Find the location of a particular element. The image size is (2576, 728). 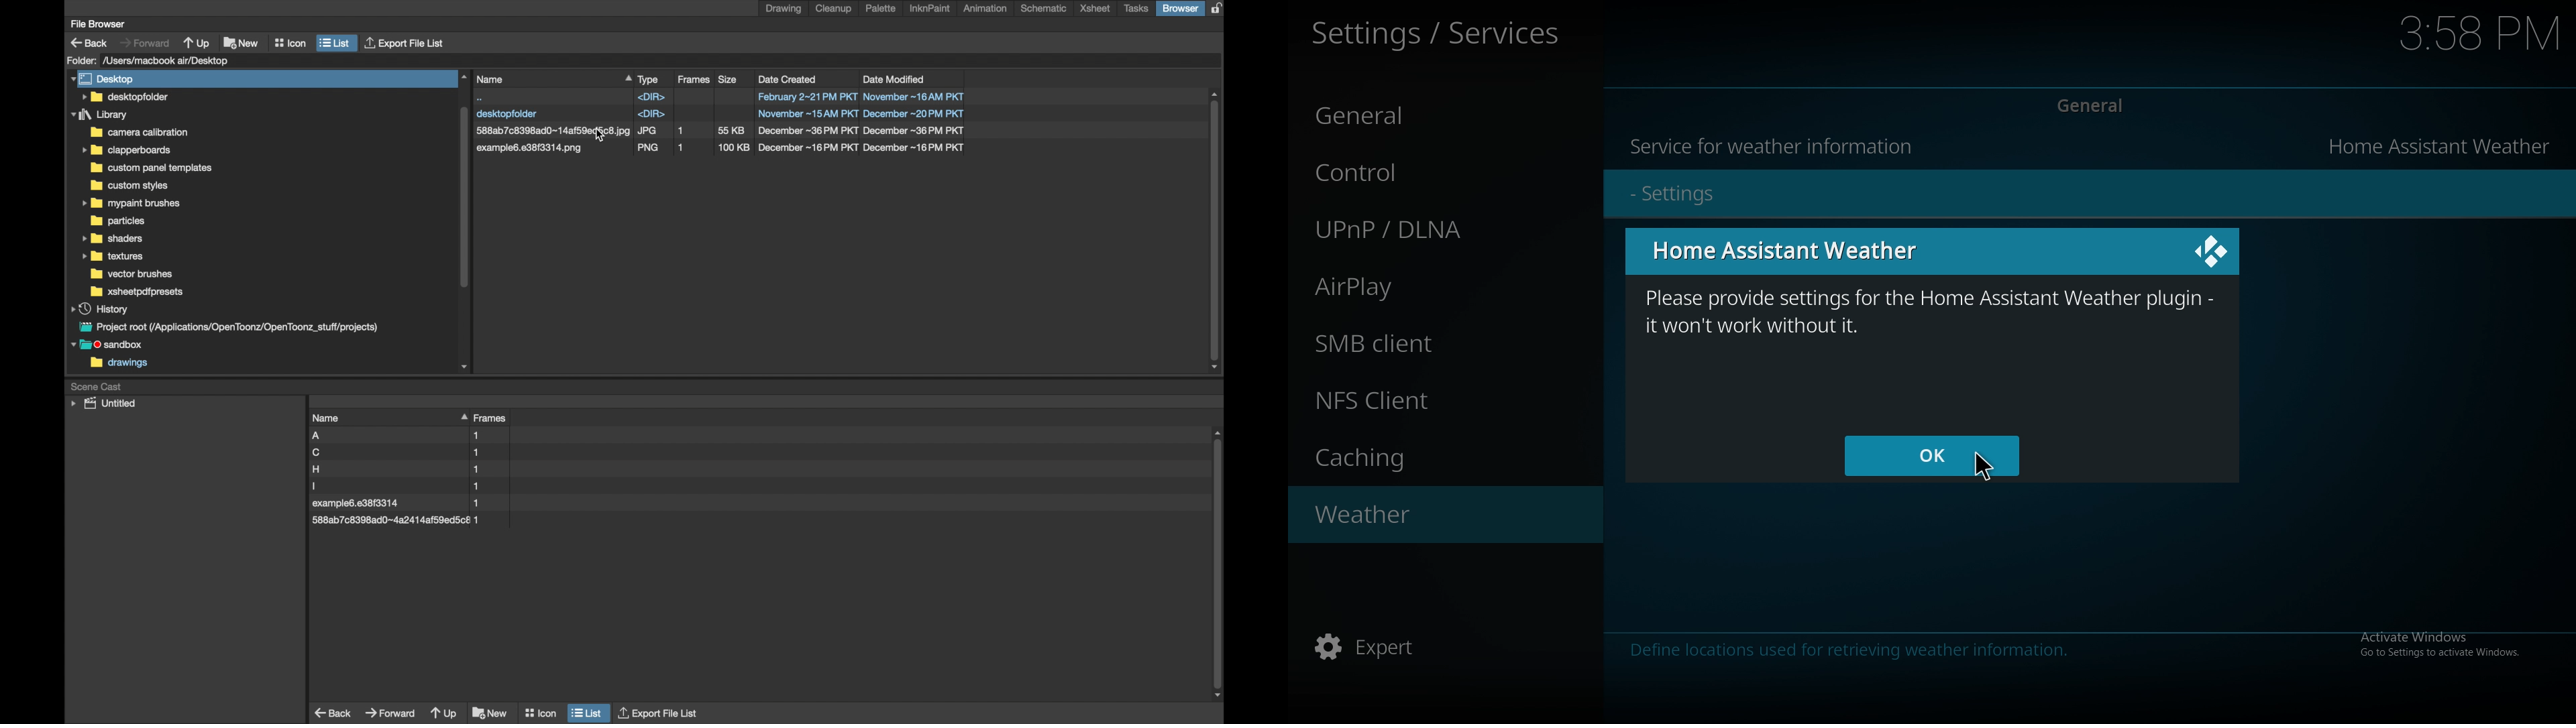

Home Assistant Weather is located at coordinates (1791, 251).